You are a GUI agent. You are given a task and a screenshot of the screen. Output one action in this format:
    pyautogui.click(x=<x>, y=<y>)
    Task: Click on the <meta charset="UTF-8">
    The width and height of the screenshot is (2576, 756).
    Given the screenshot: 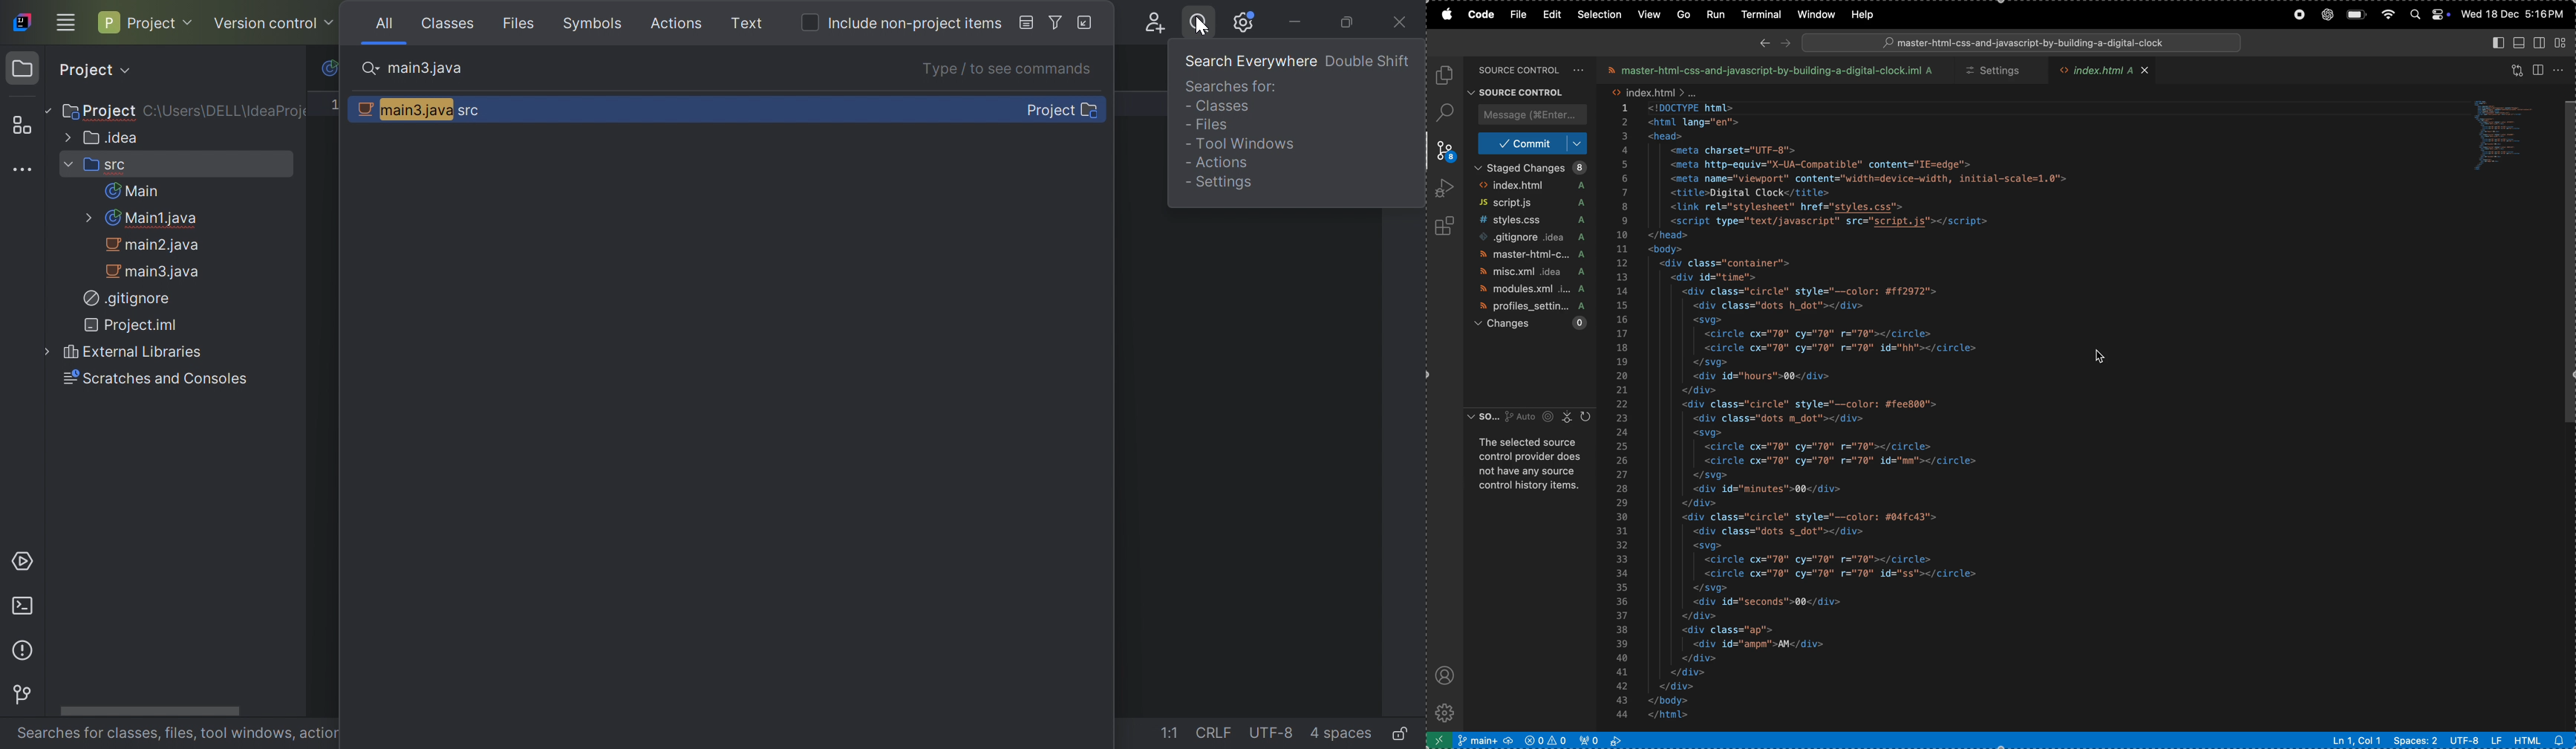 What is the action you would take?
    pyautogui.click(x=1744, y=150)
    